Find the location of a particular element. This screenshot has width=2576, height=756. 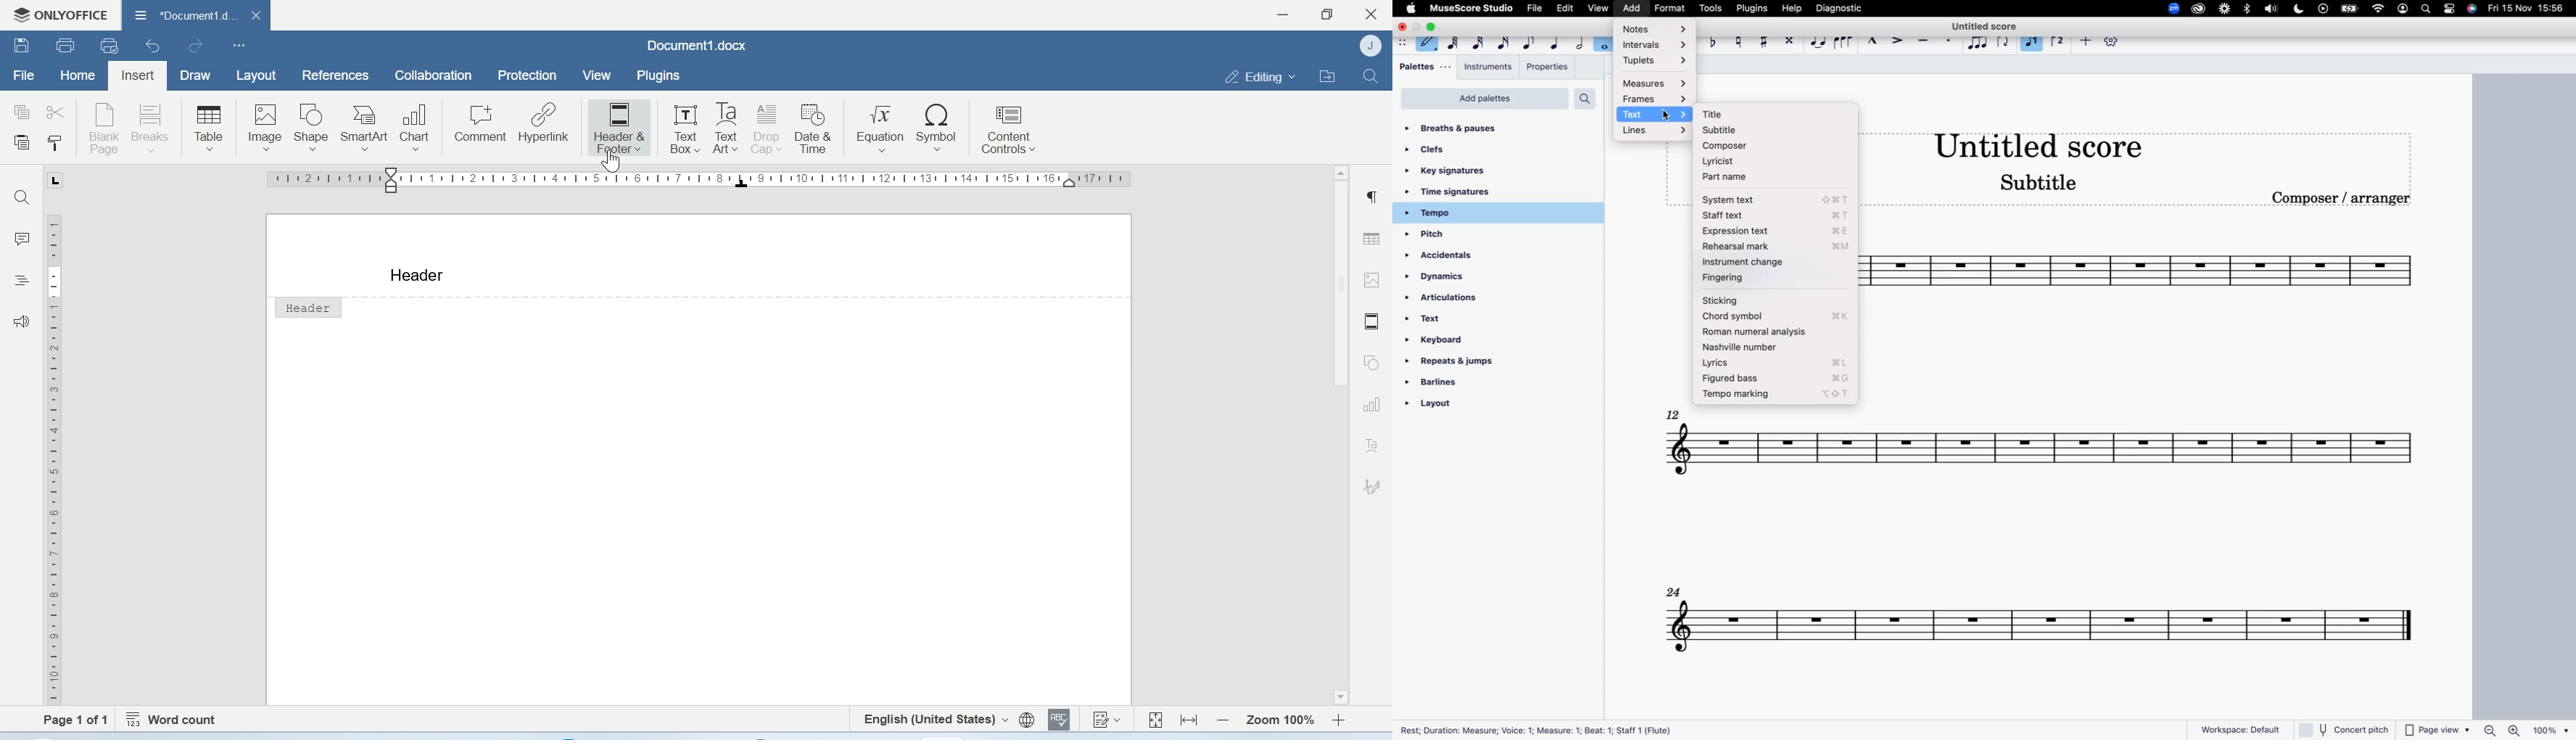

apple is located at coordinates (1411, 8).